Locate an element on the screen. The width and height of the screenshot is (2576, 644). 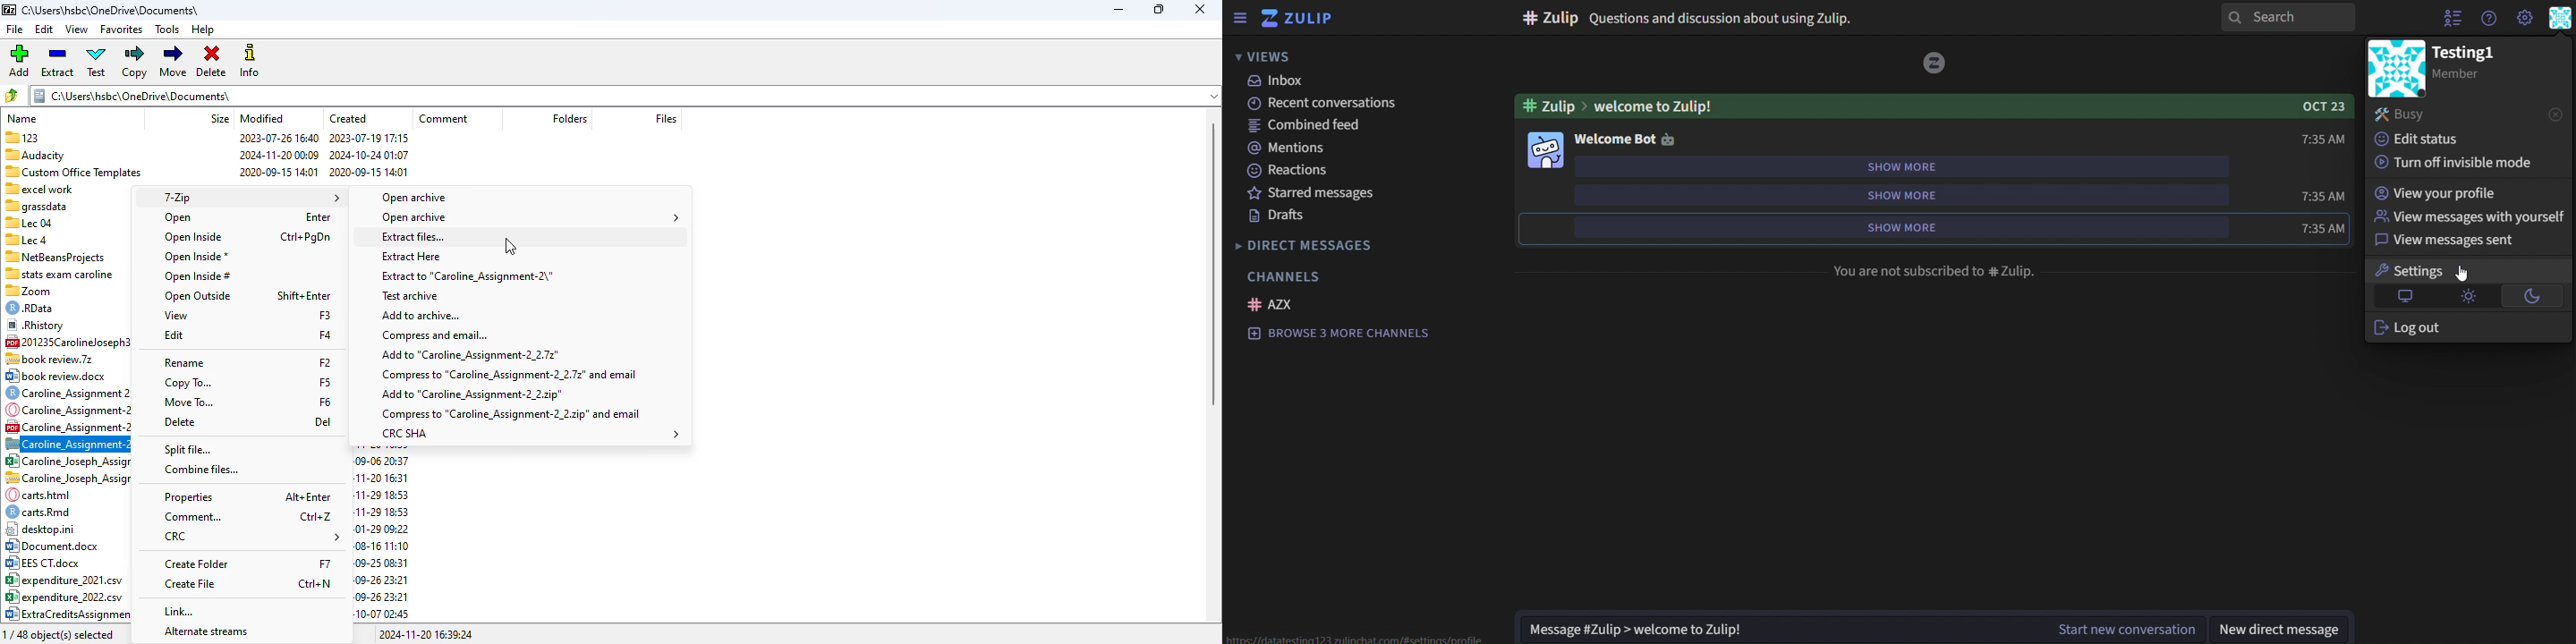
() RData 38899 2023-10-12 11:40 2023-10-12 11:40 is located at coordinates (64, 309).